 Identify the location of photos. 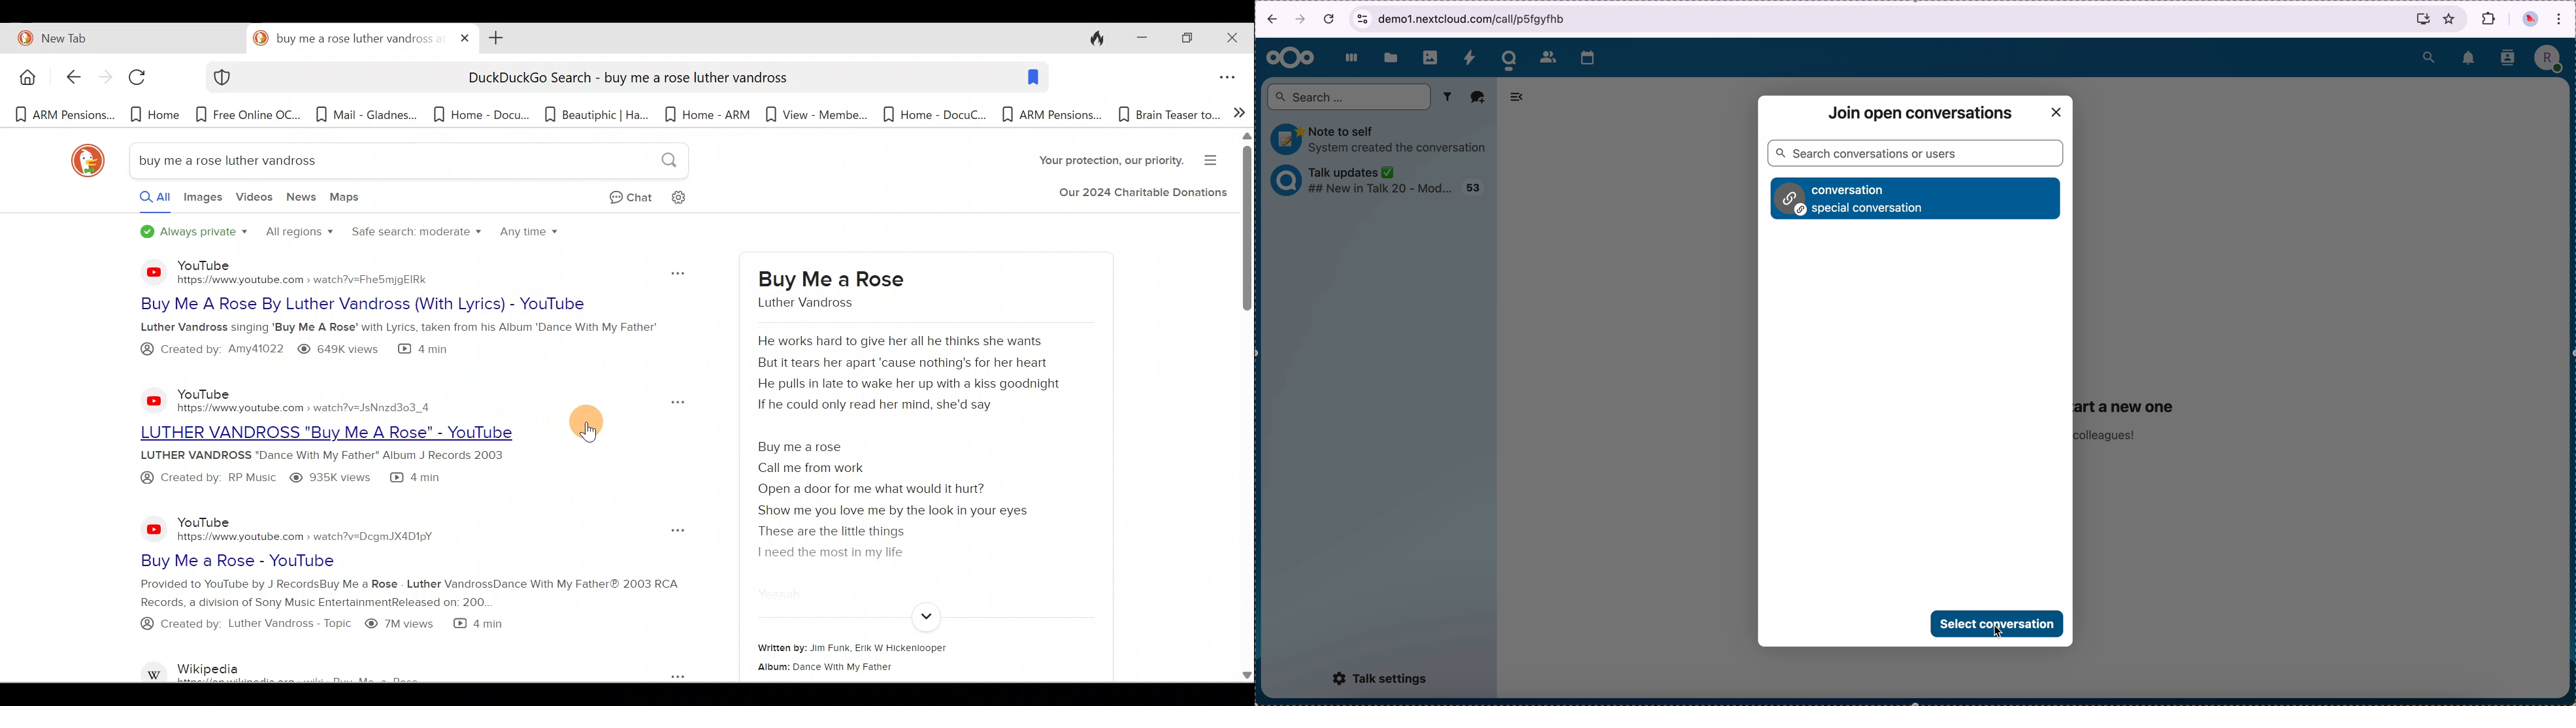
(1431, 56).